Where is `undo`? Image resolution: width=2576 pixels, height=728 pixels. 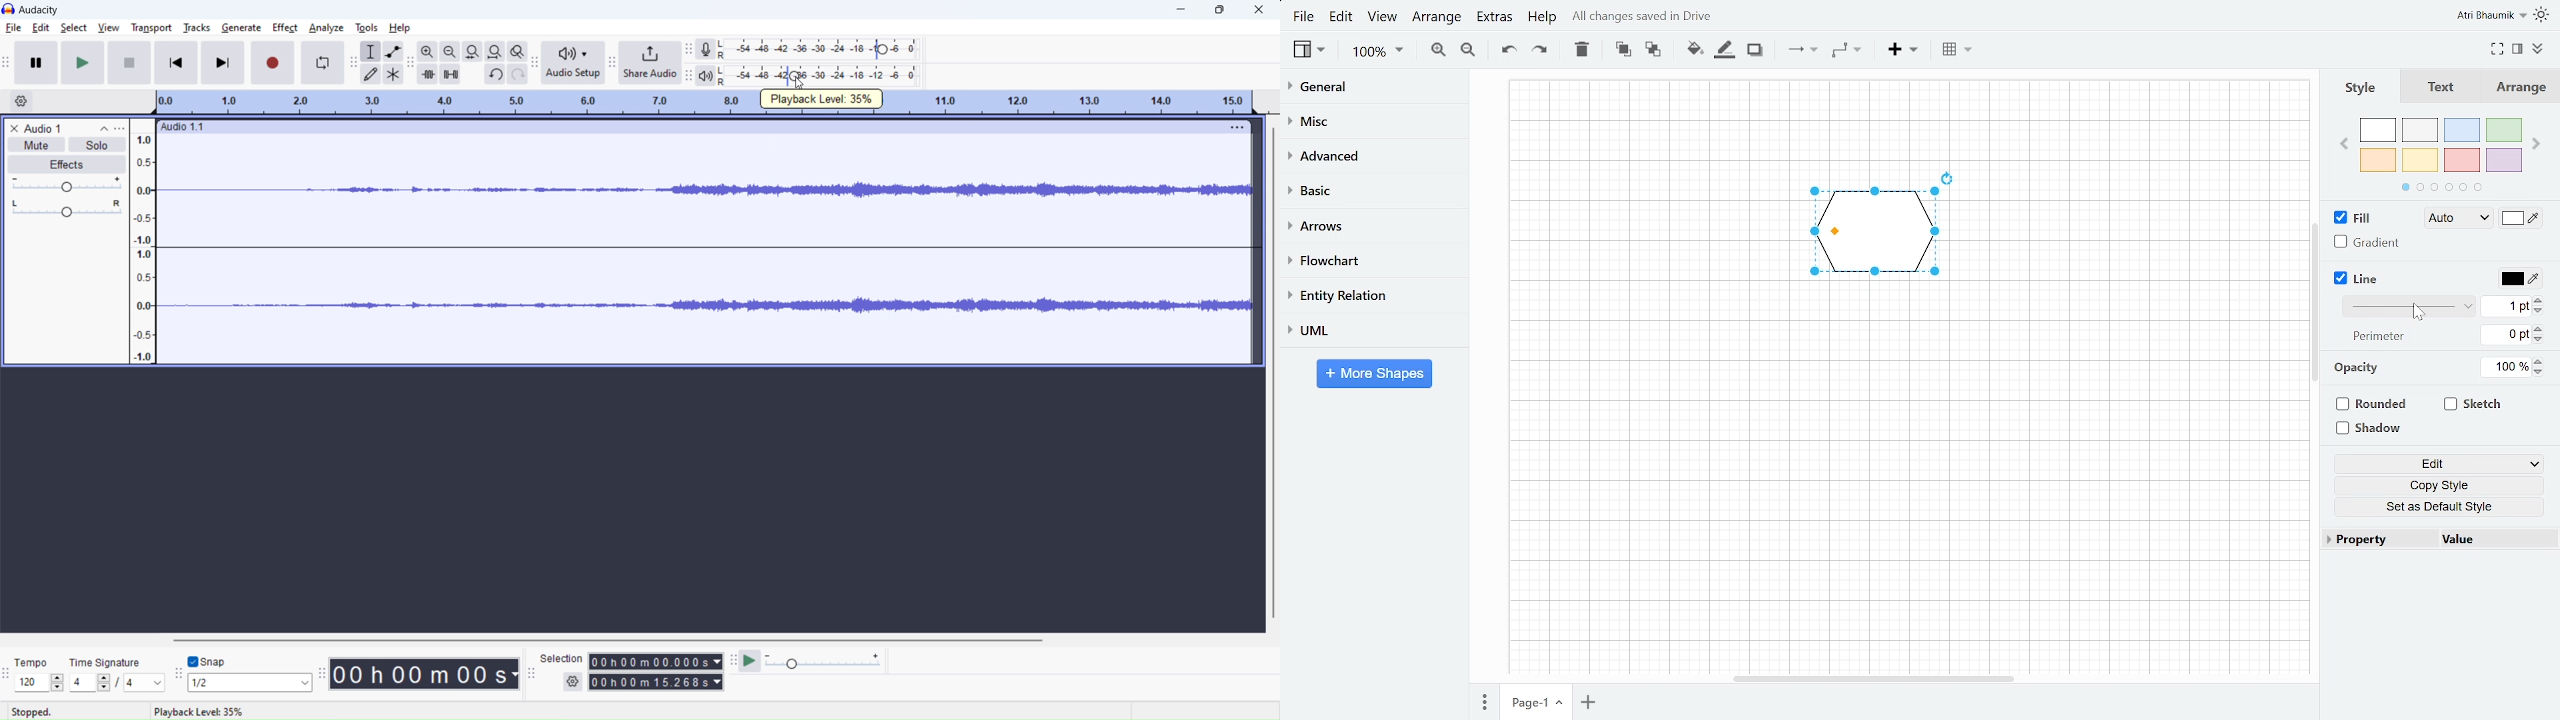
undo is located at coordinates (495, 74).